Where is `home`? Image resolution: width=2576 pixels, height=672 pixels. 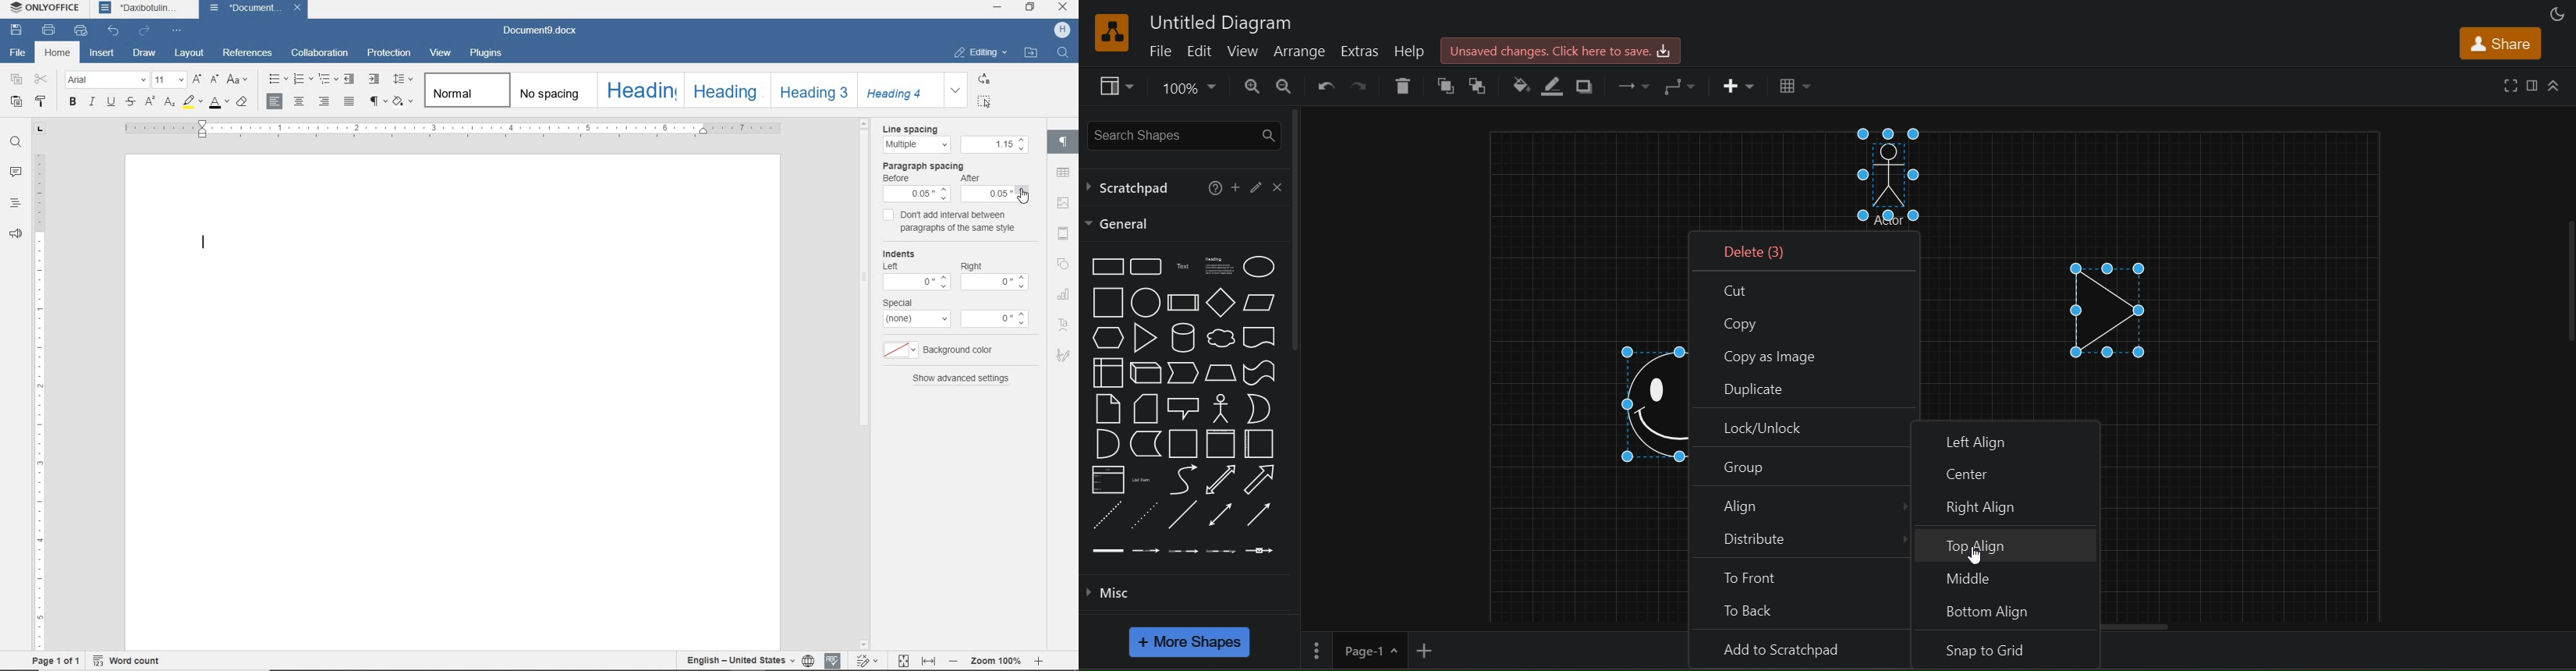
home is located at coordinates (57, 52).